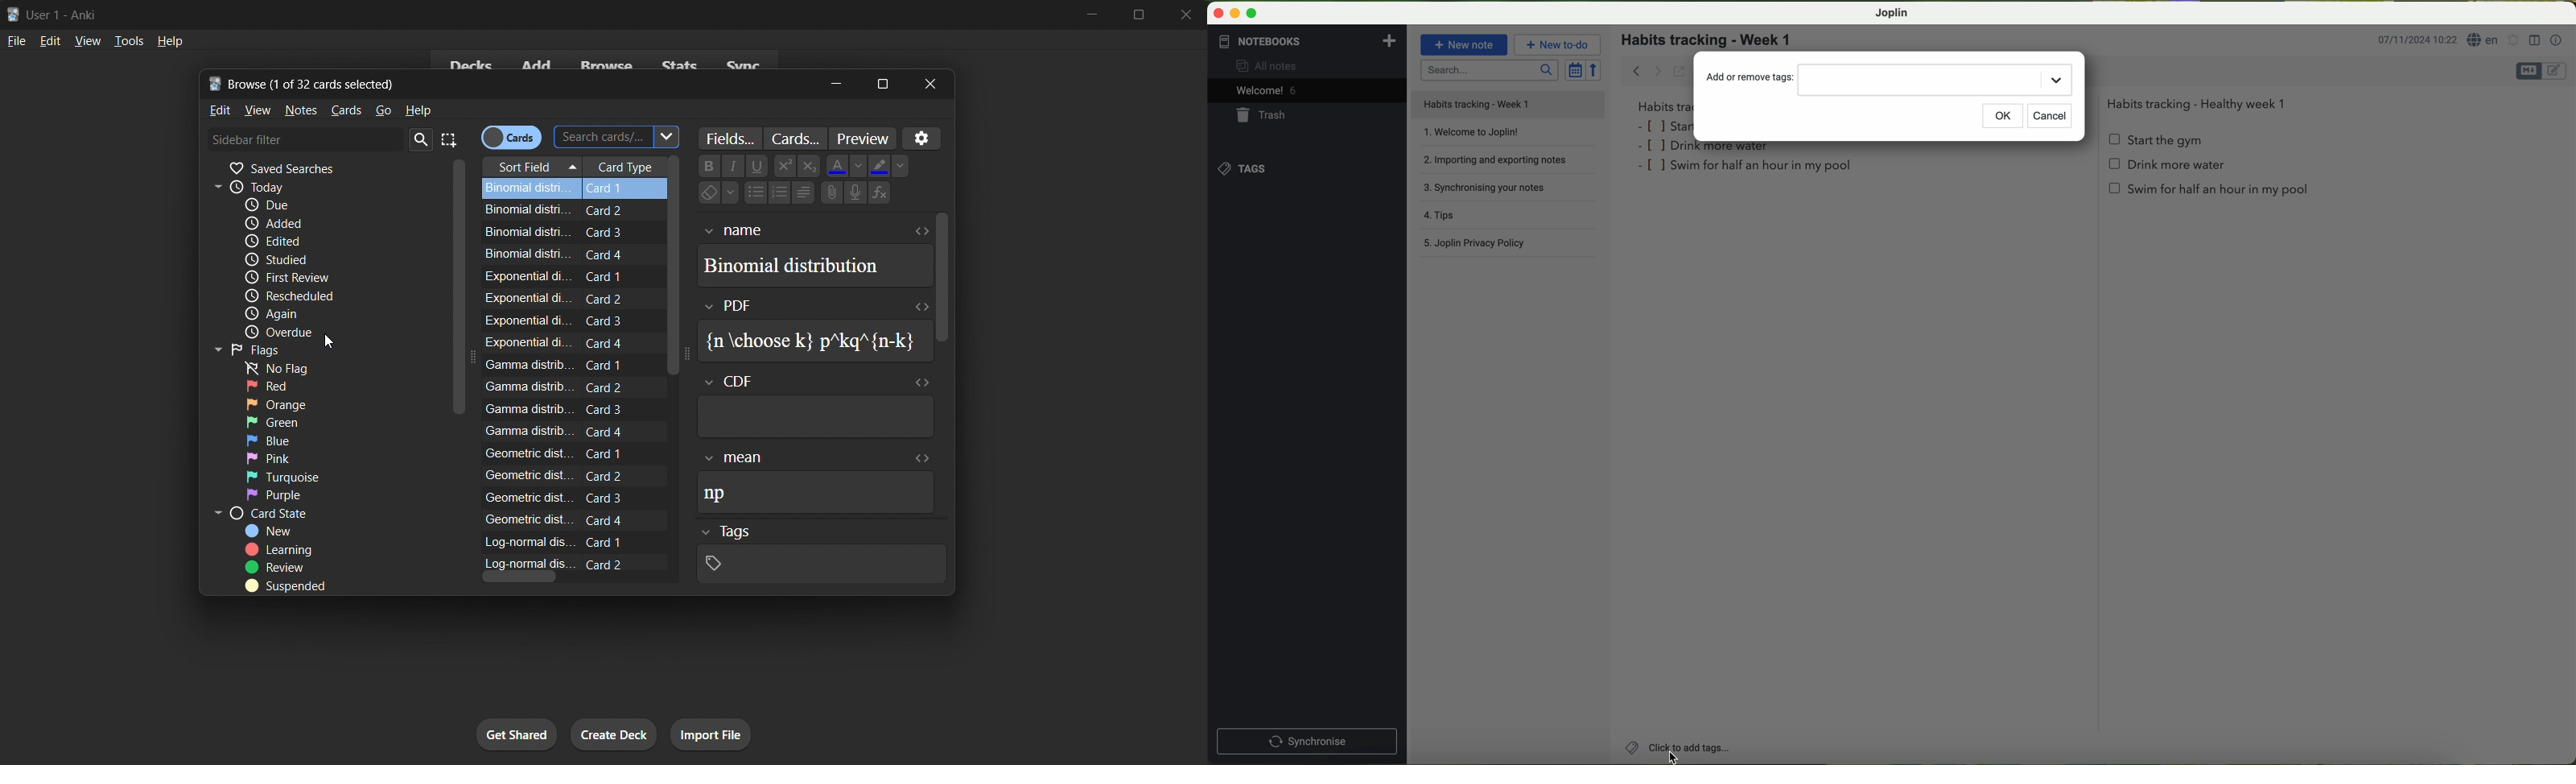 This screenshot has height=784, width=2576. What do you see at coordinates (707, 193) in the screenshot?
I see `` at bounding box center [707, 193].